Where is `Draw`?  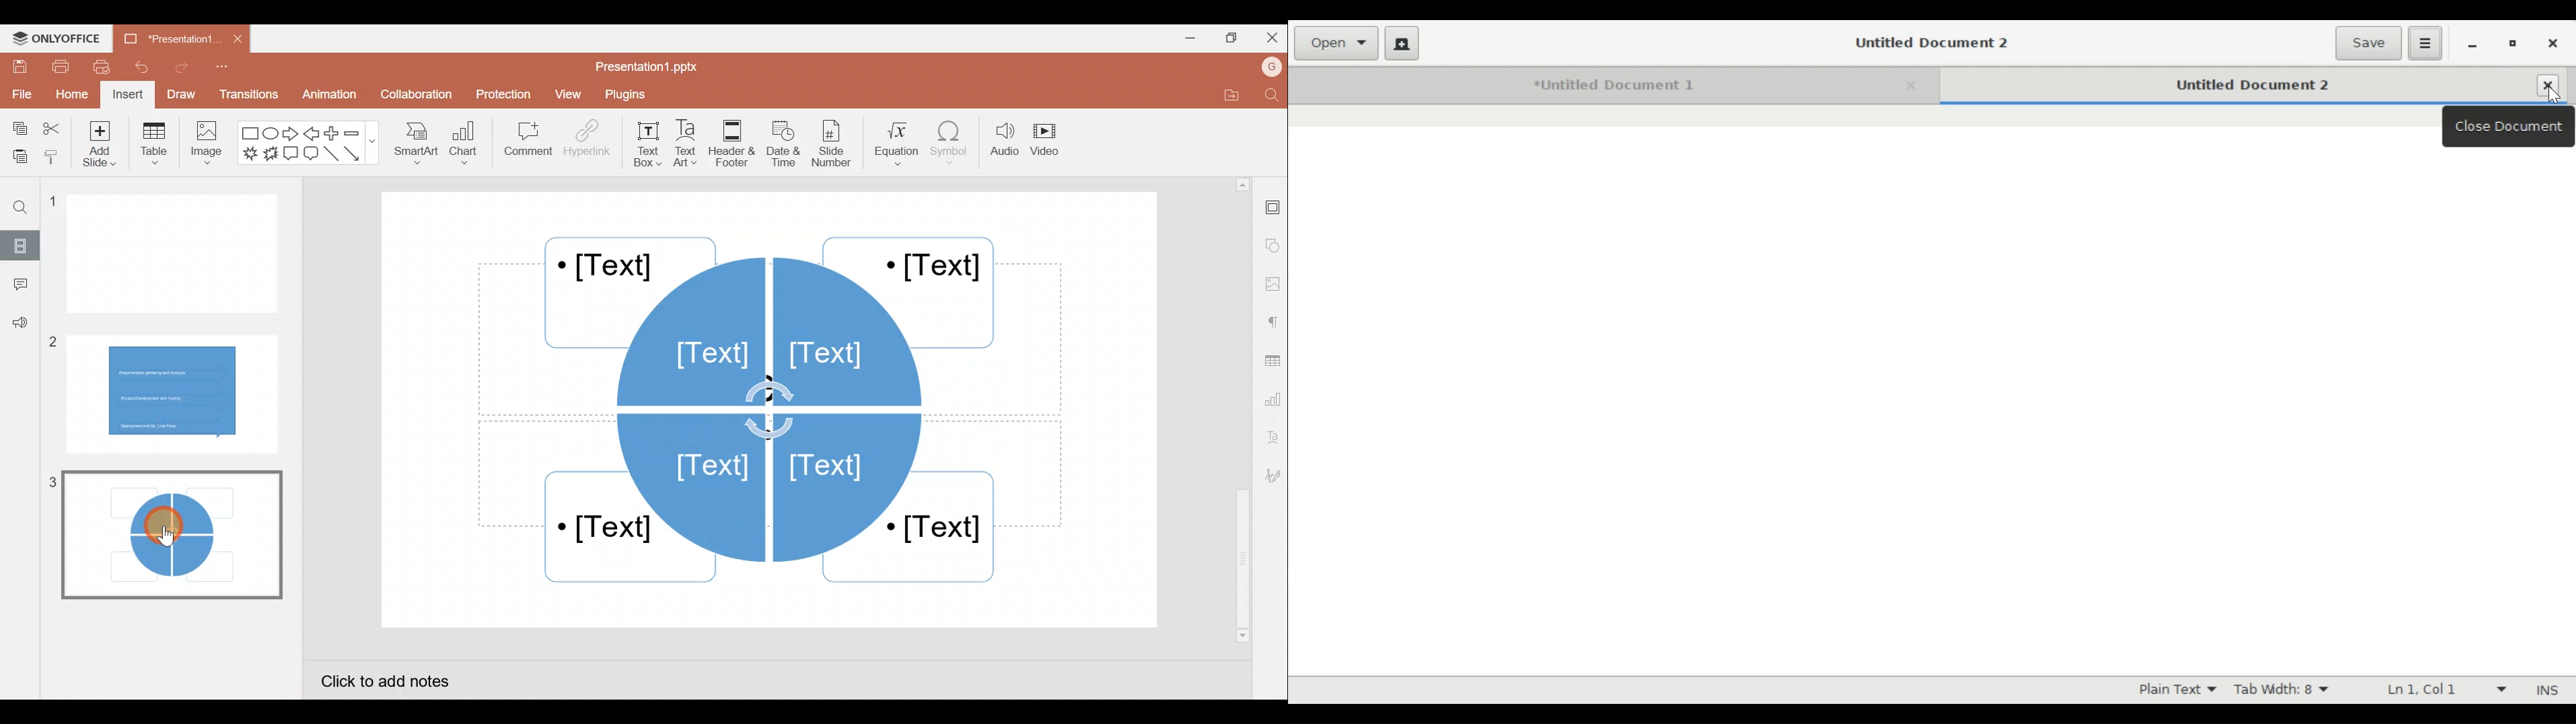
Draw is located at coordinates (180, 93).